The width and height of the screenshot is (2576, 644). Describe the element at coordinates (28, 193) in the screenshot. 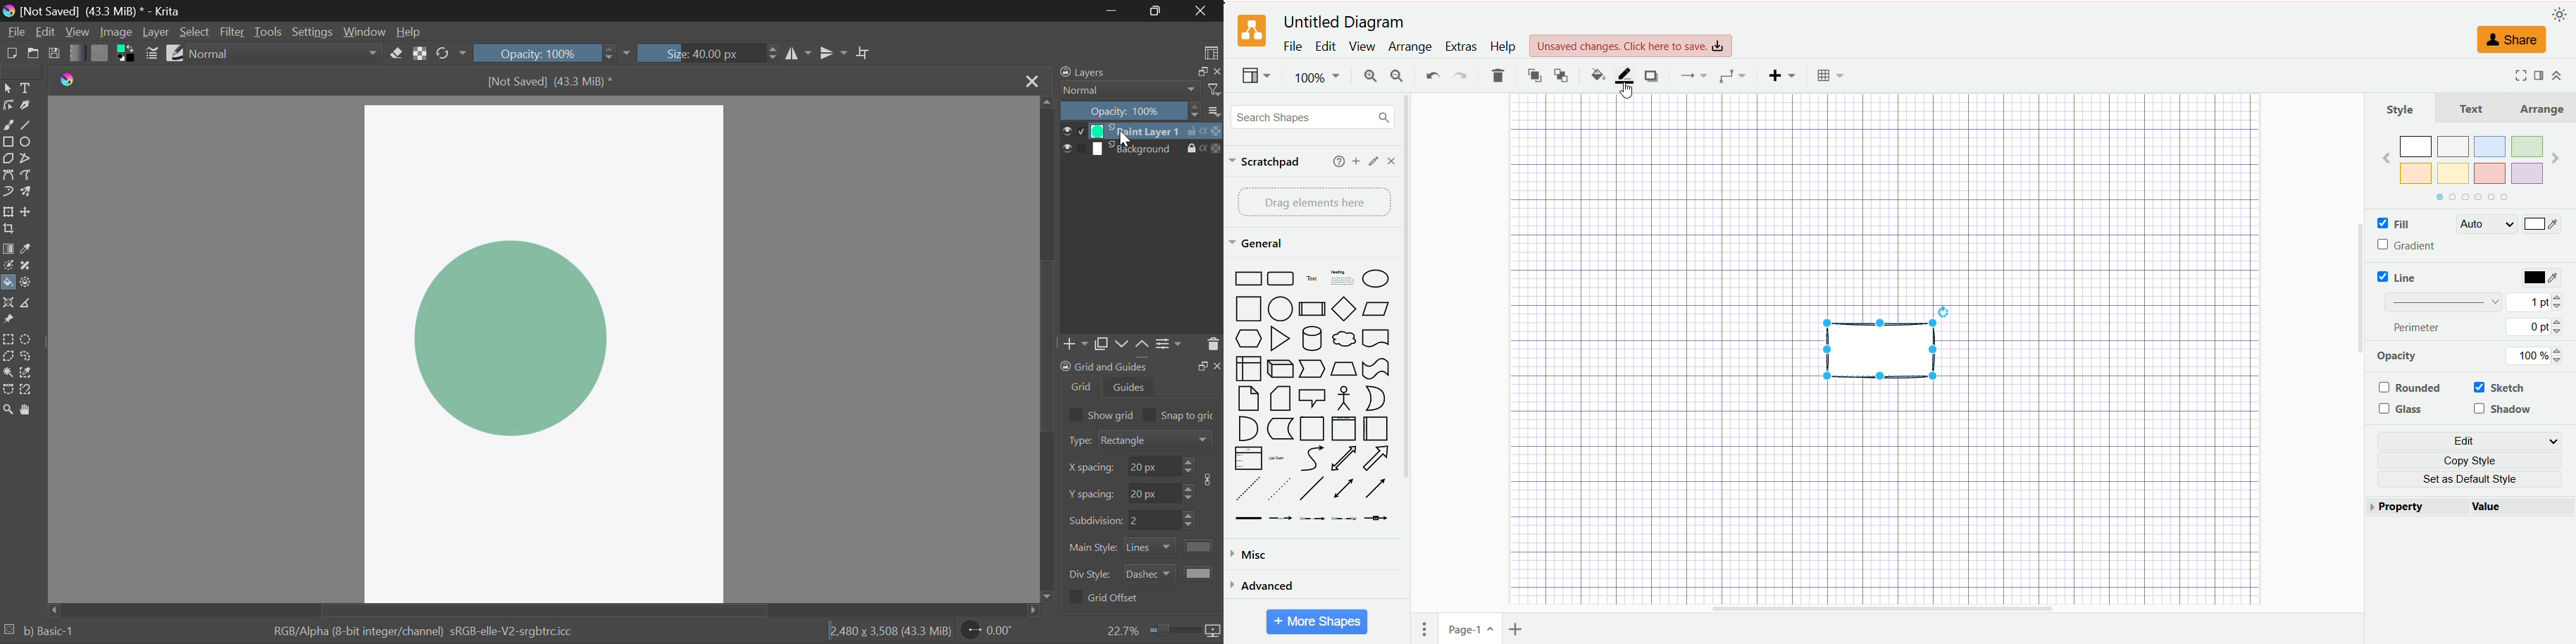

I see `Multibrush Tool` at that location.